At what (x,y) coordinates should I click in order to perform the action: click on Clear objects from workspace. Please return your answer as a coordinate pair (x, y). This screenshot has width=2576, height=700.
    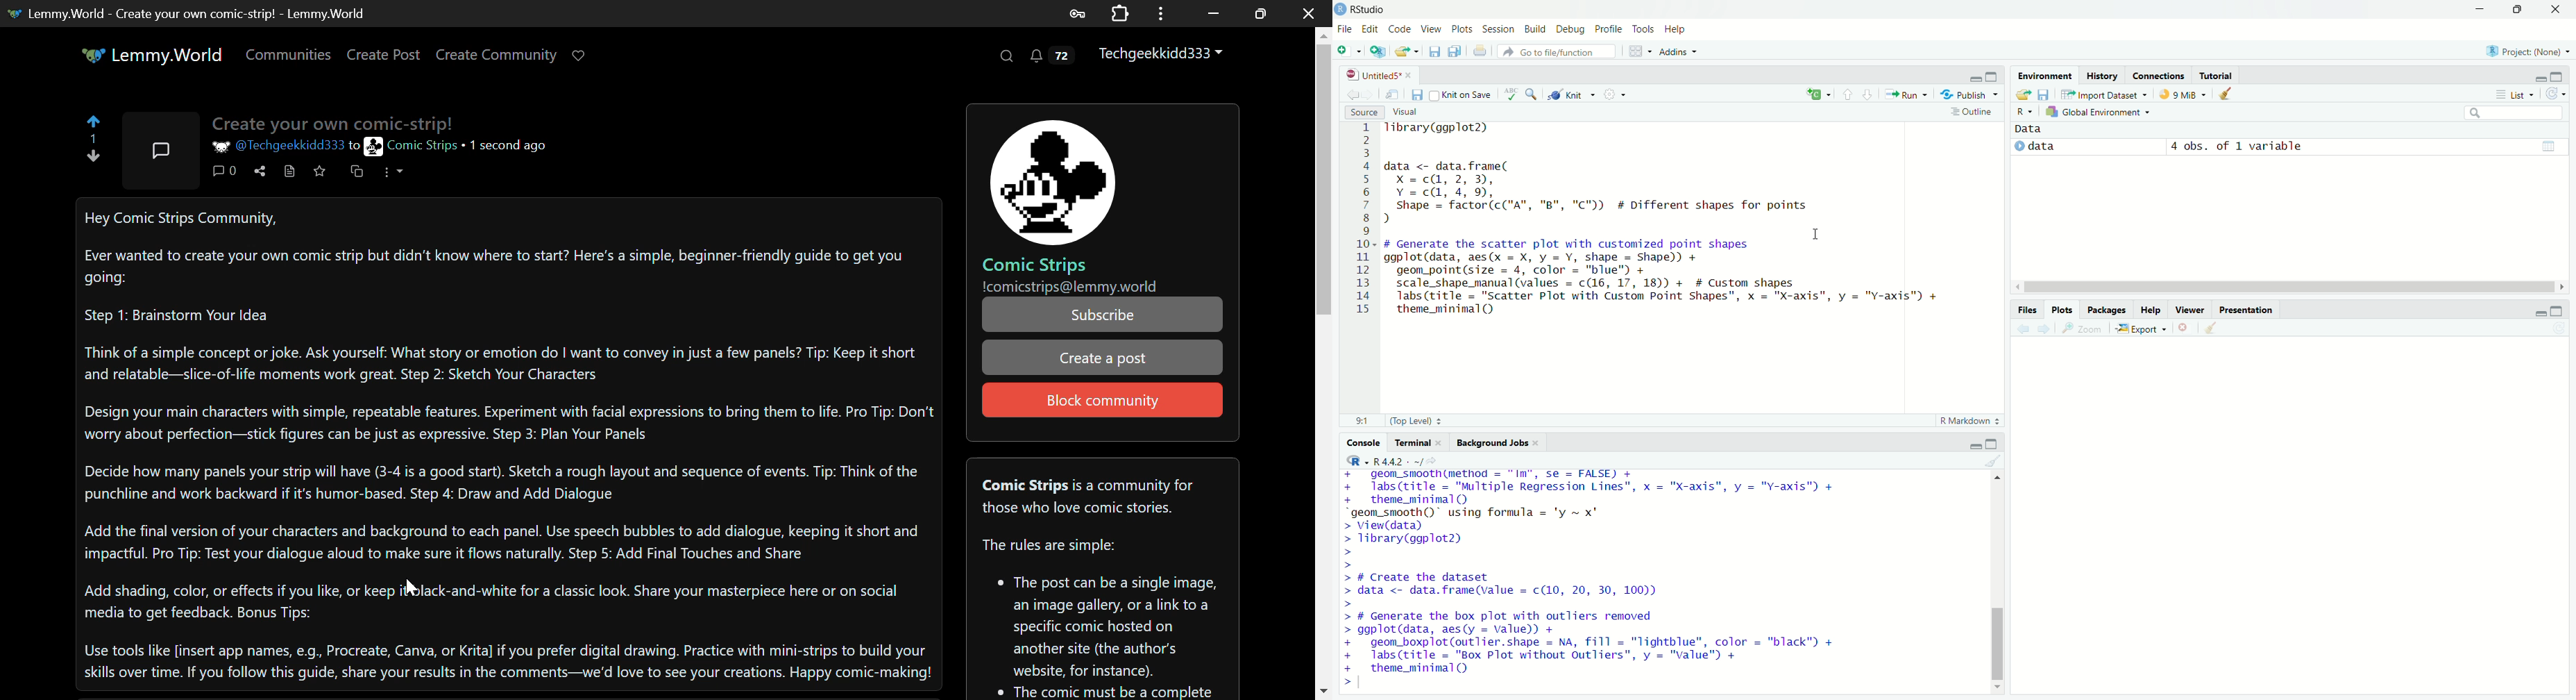
    Looking at the image, I should click on (2226, 93).